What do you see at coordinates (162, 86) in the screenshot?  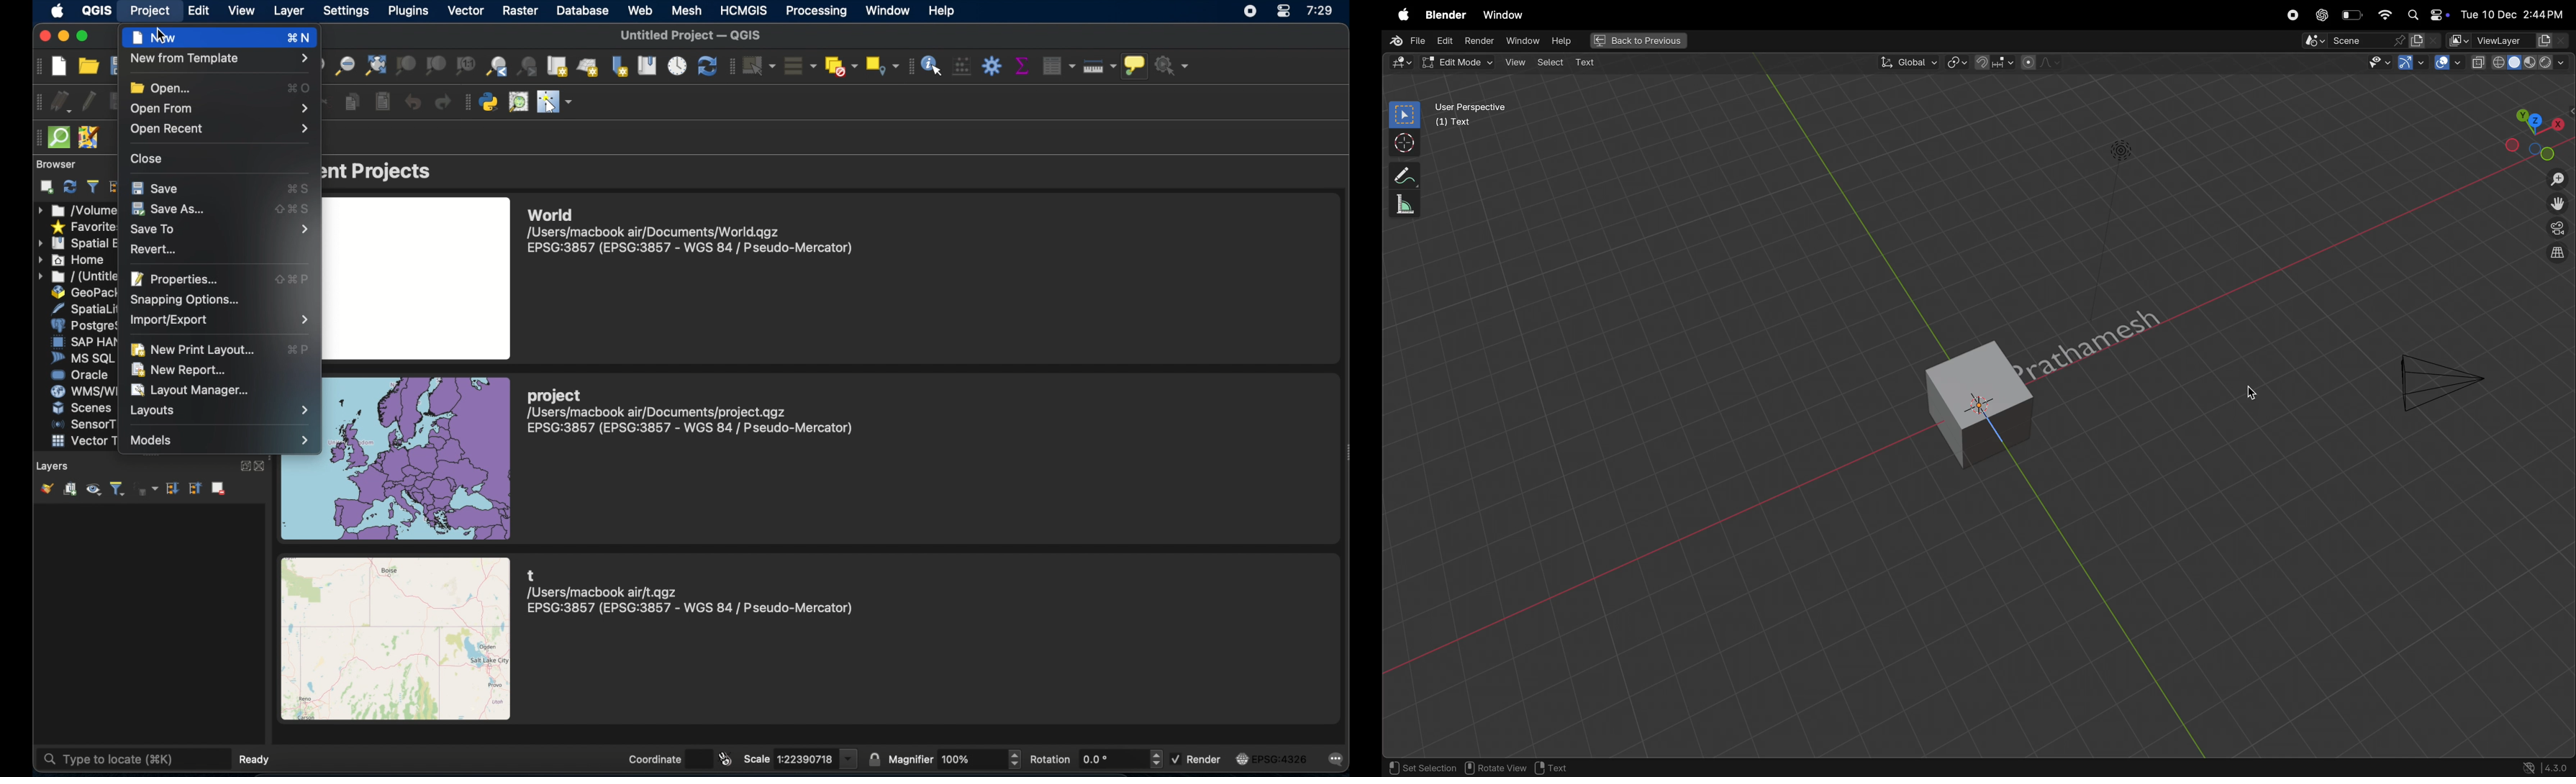 I see `open` at bounding box center [162, 86].